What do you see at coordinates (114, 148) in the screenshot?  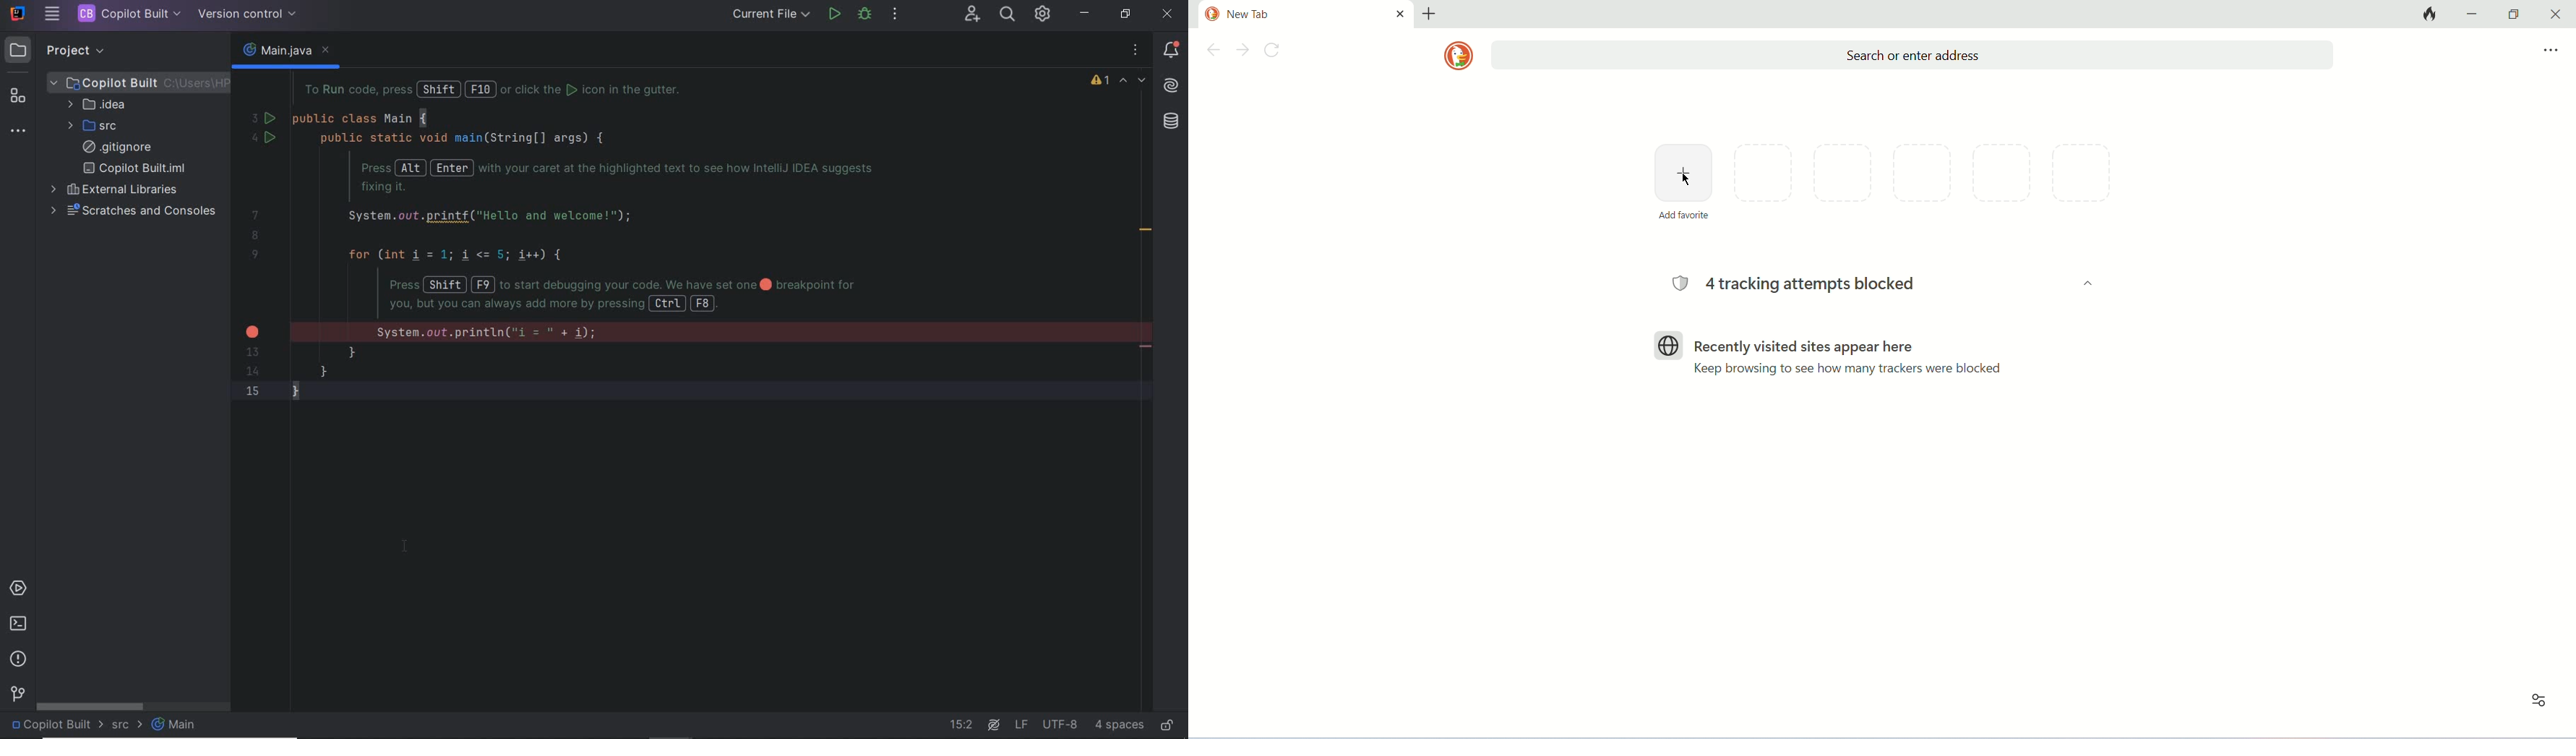 I see `.gitignore` at bounding box center [114, 148].